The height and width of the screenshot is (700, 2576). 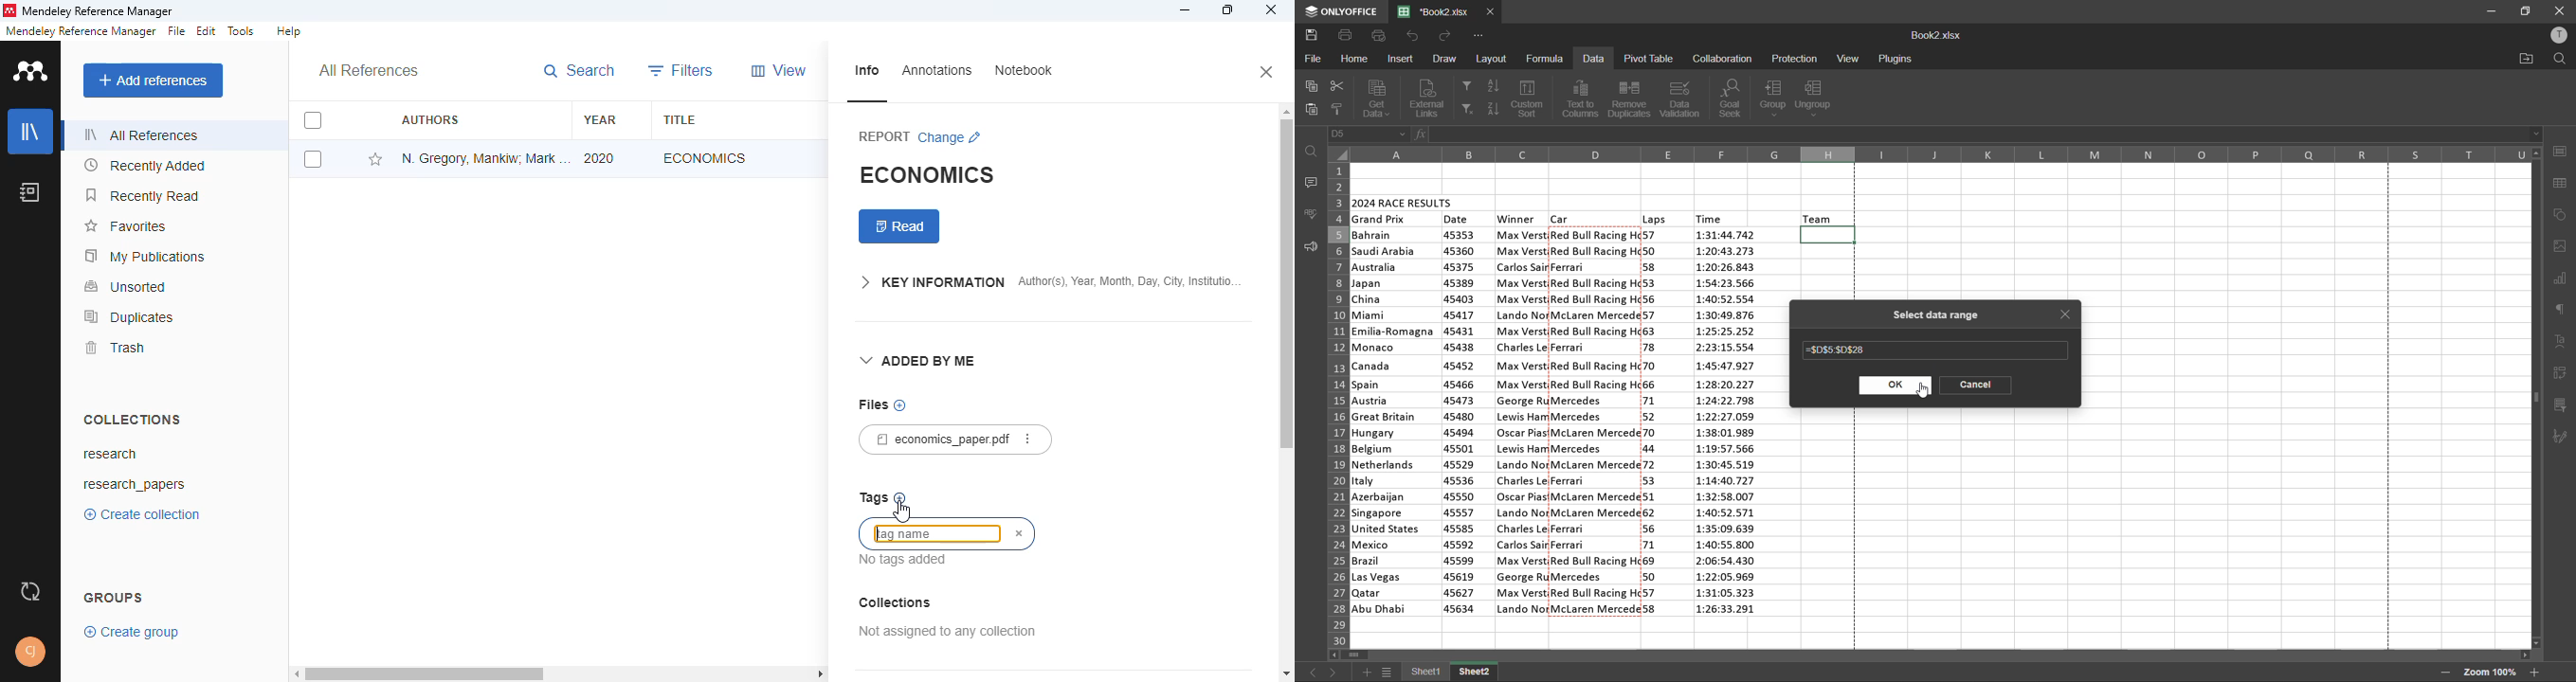 What do you see at coordinates (30, 653) in the screenshot?
I see `profile` at bounding box center [30, 653].